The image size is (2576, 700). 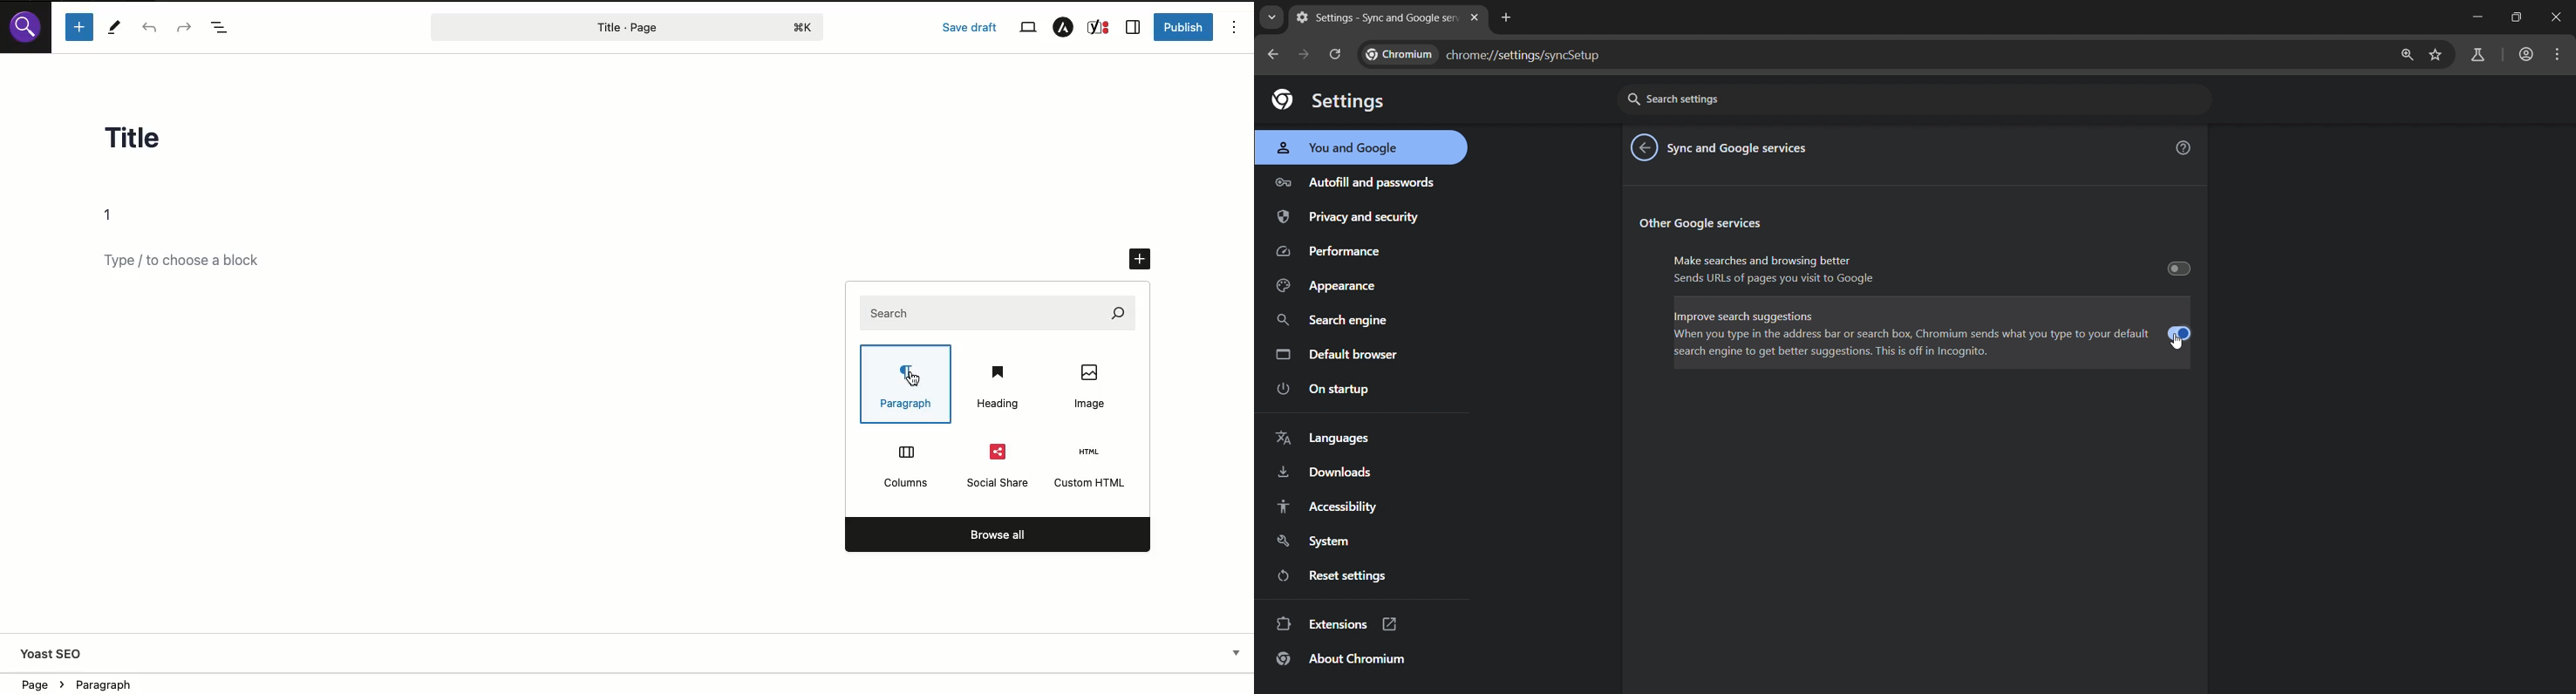 I want to click on Add new block, so click(x=1141, y=261).